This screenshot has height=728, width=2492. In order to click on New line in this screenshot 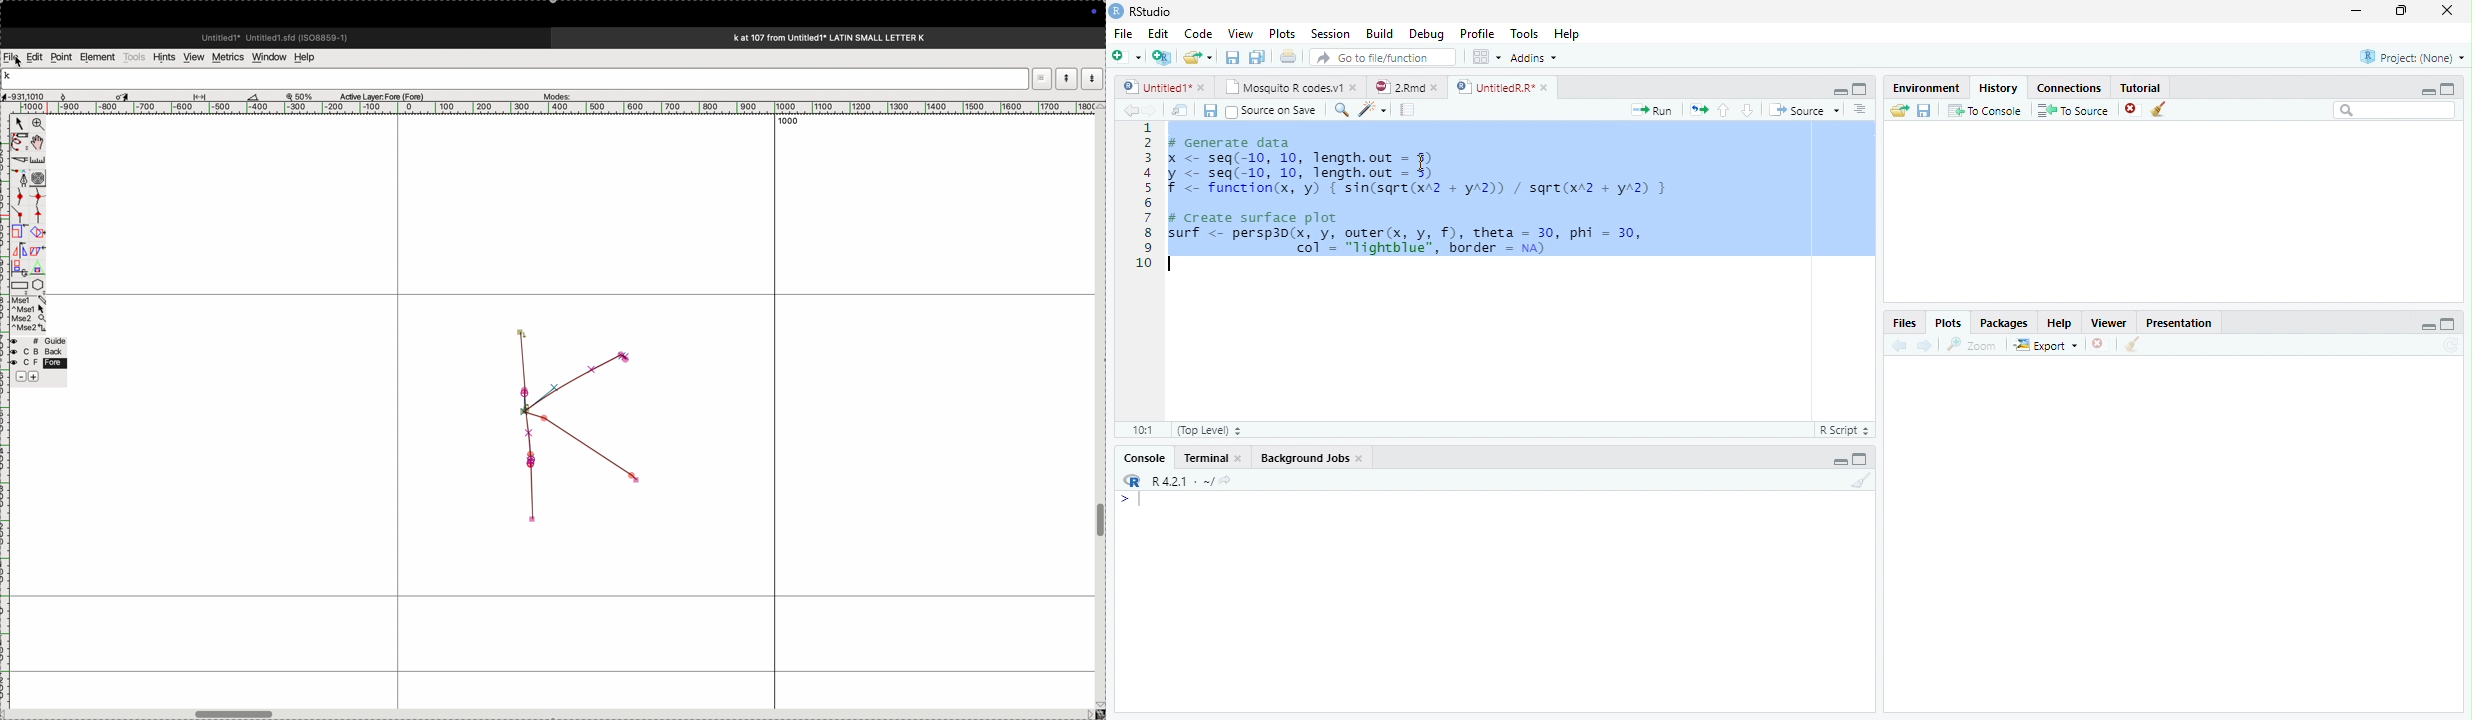, I will do `click(1130, 502)`.